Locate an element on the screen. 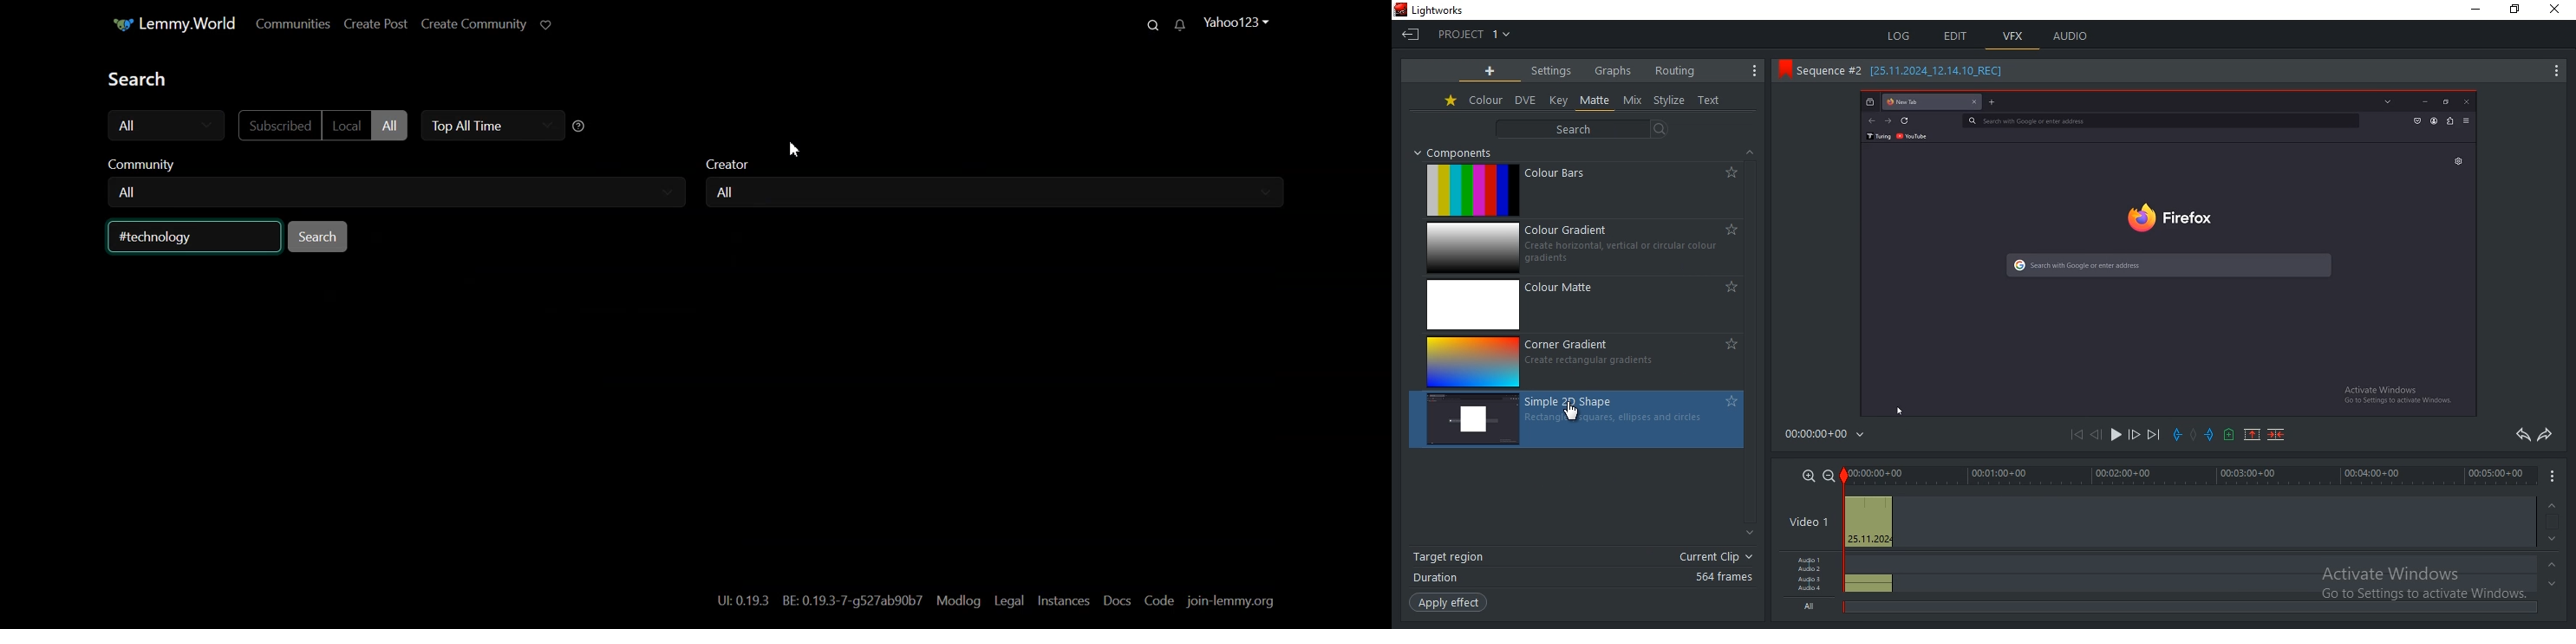  add an in mark is located at coordinates (2178, 435).